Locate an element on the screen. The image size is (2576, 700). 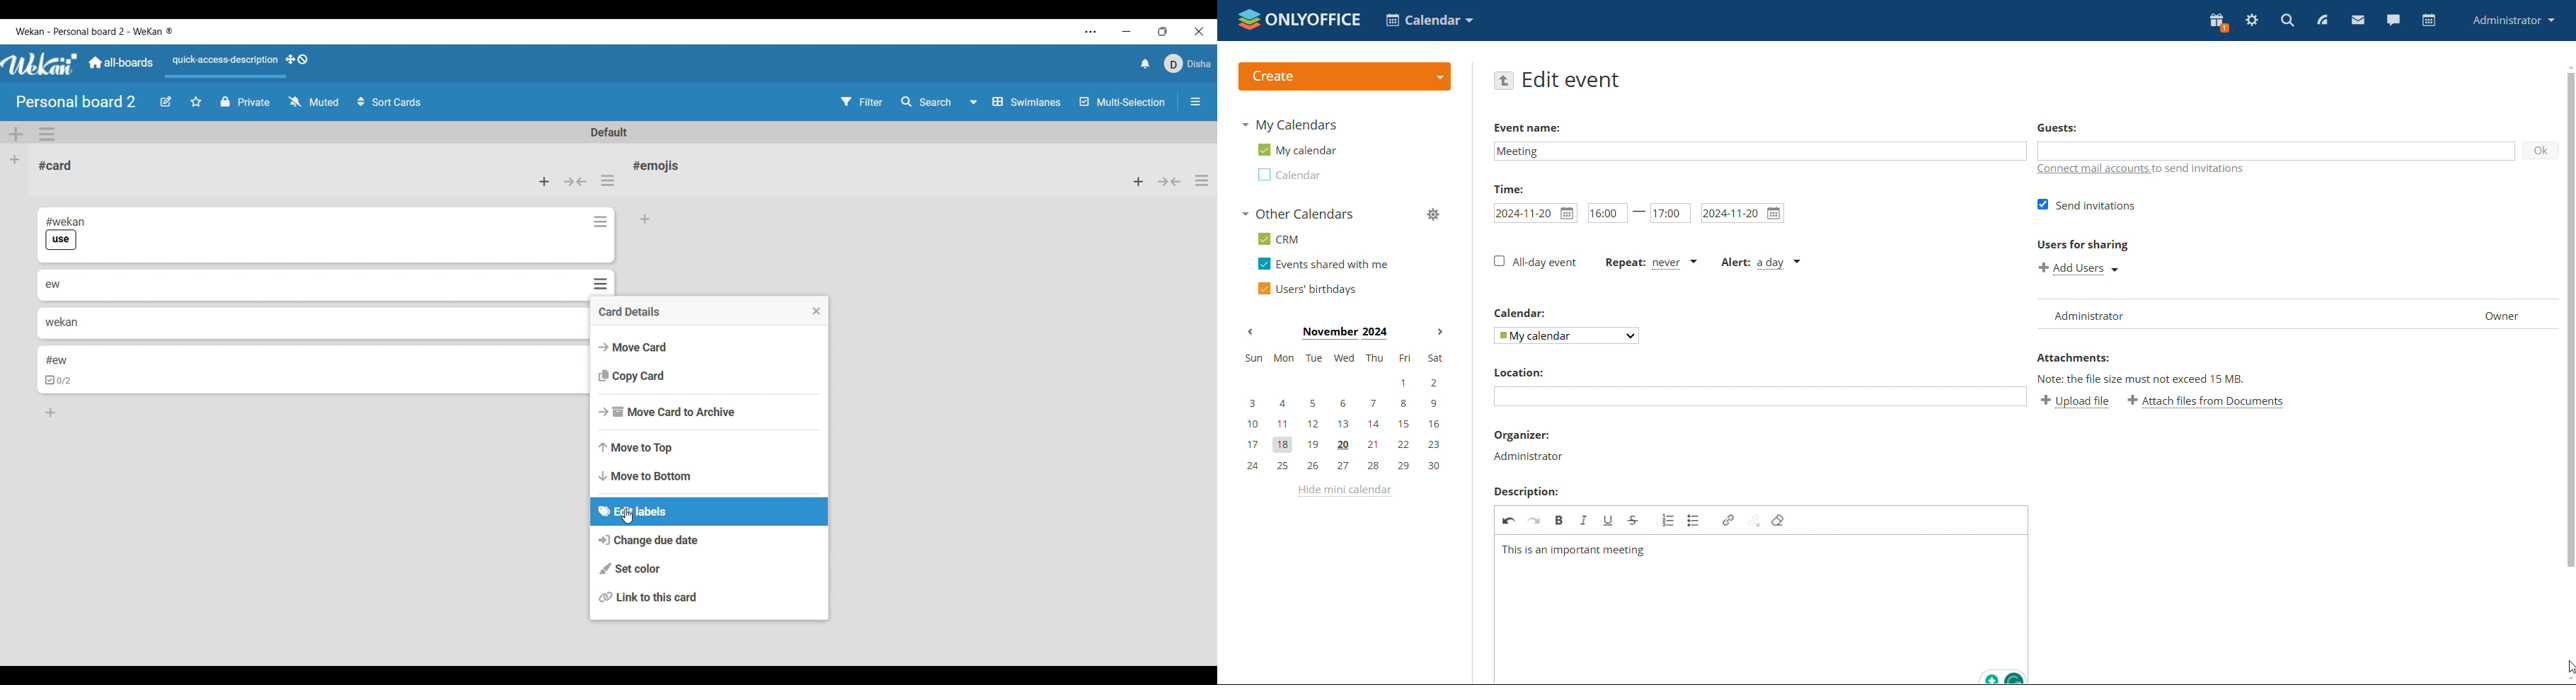
insert/remove numbered list is located at coordinates (1669, 521).